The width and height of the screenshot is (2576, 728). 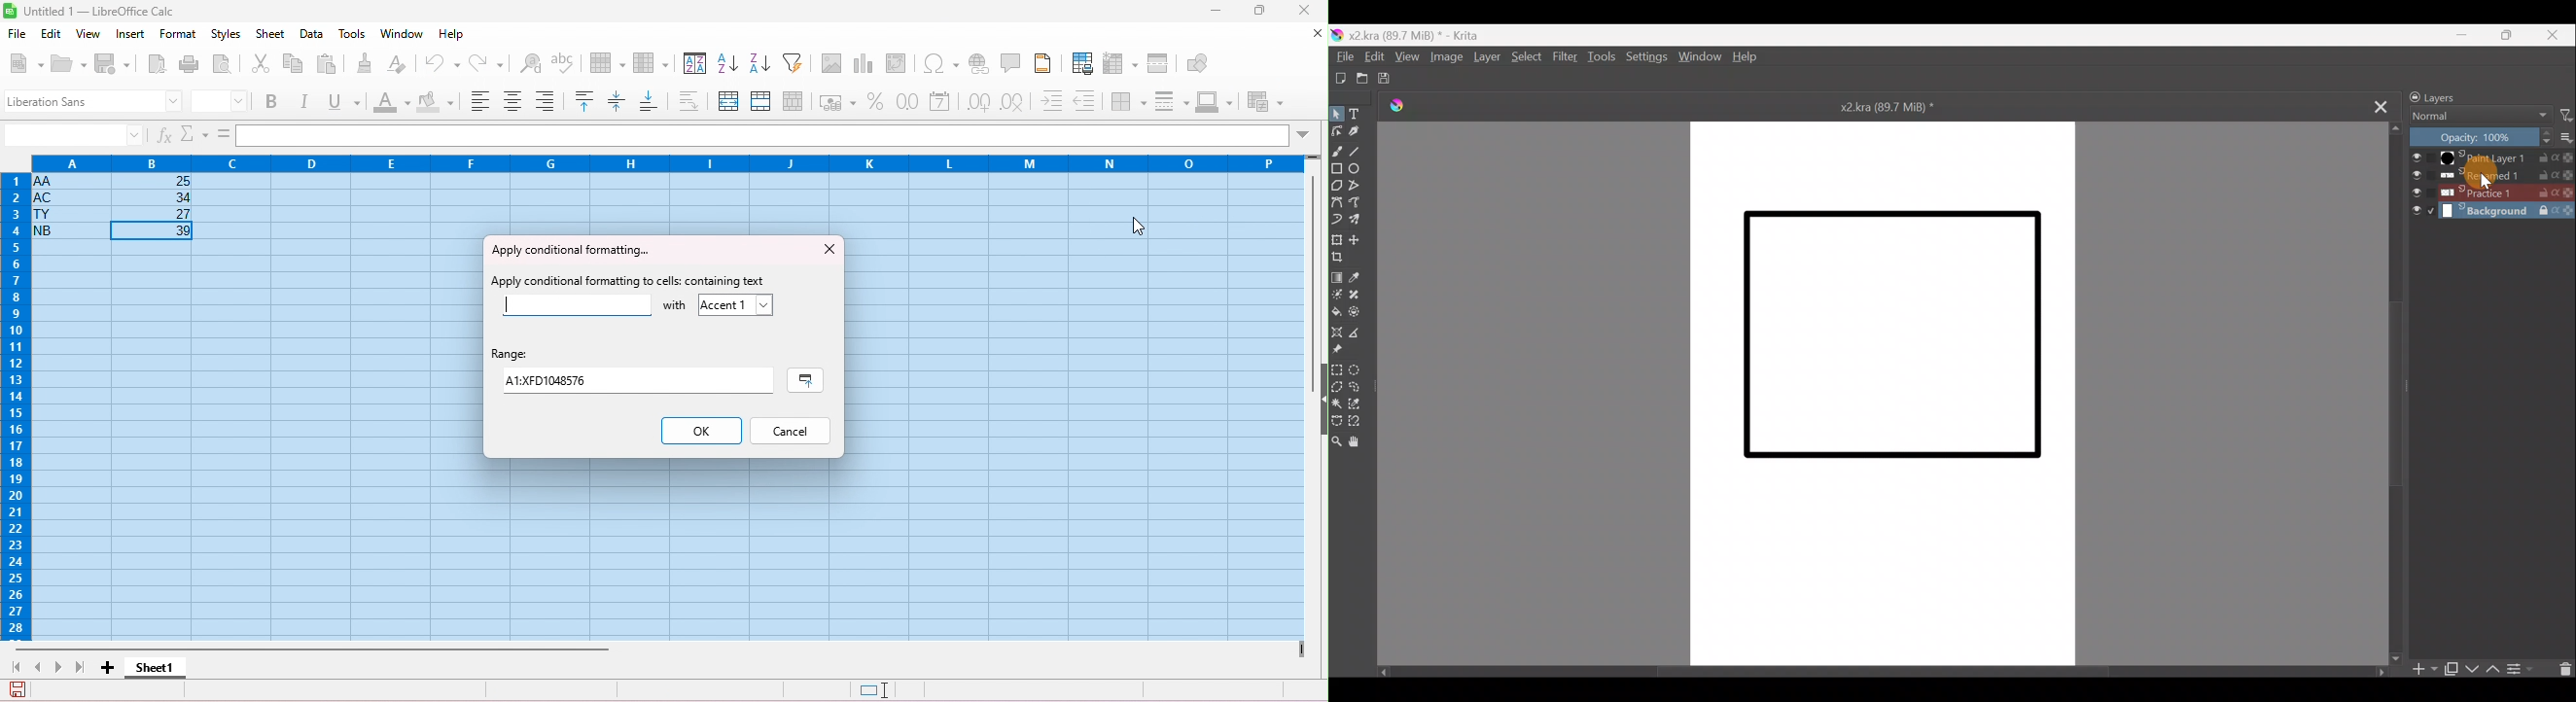 I want to click on cut, so click(x=263, y=62).